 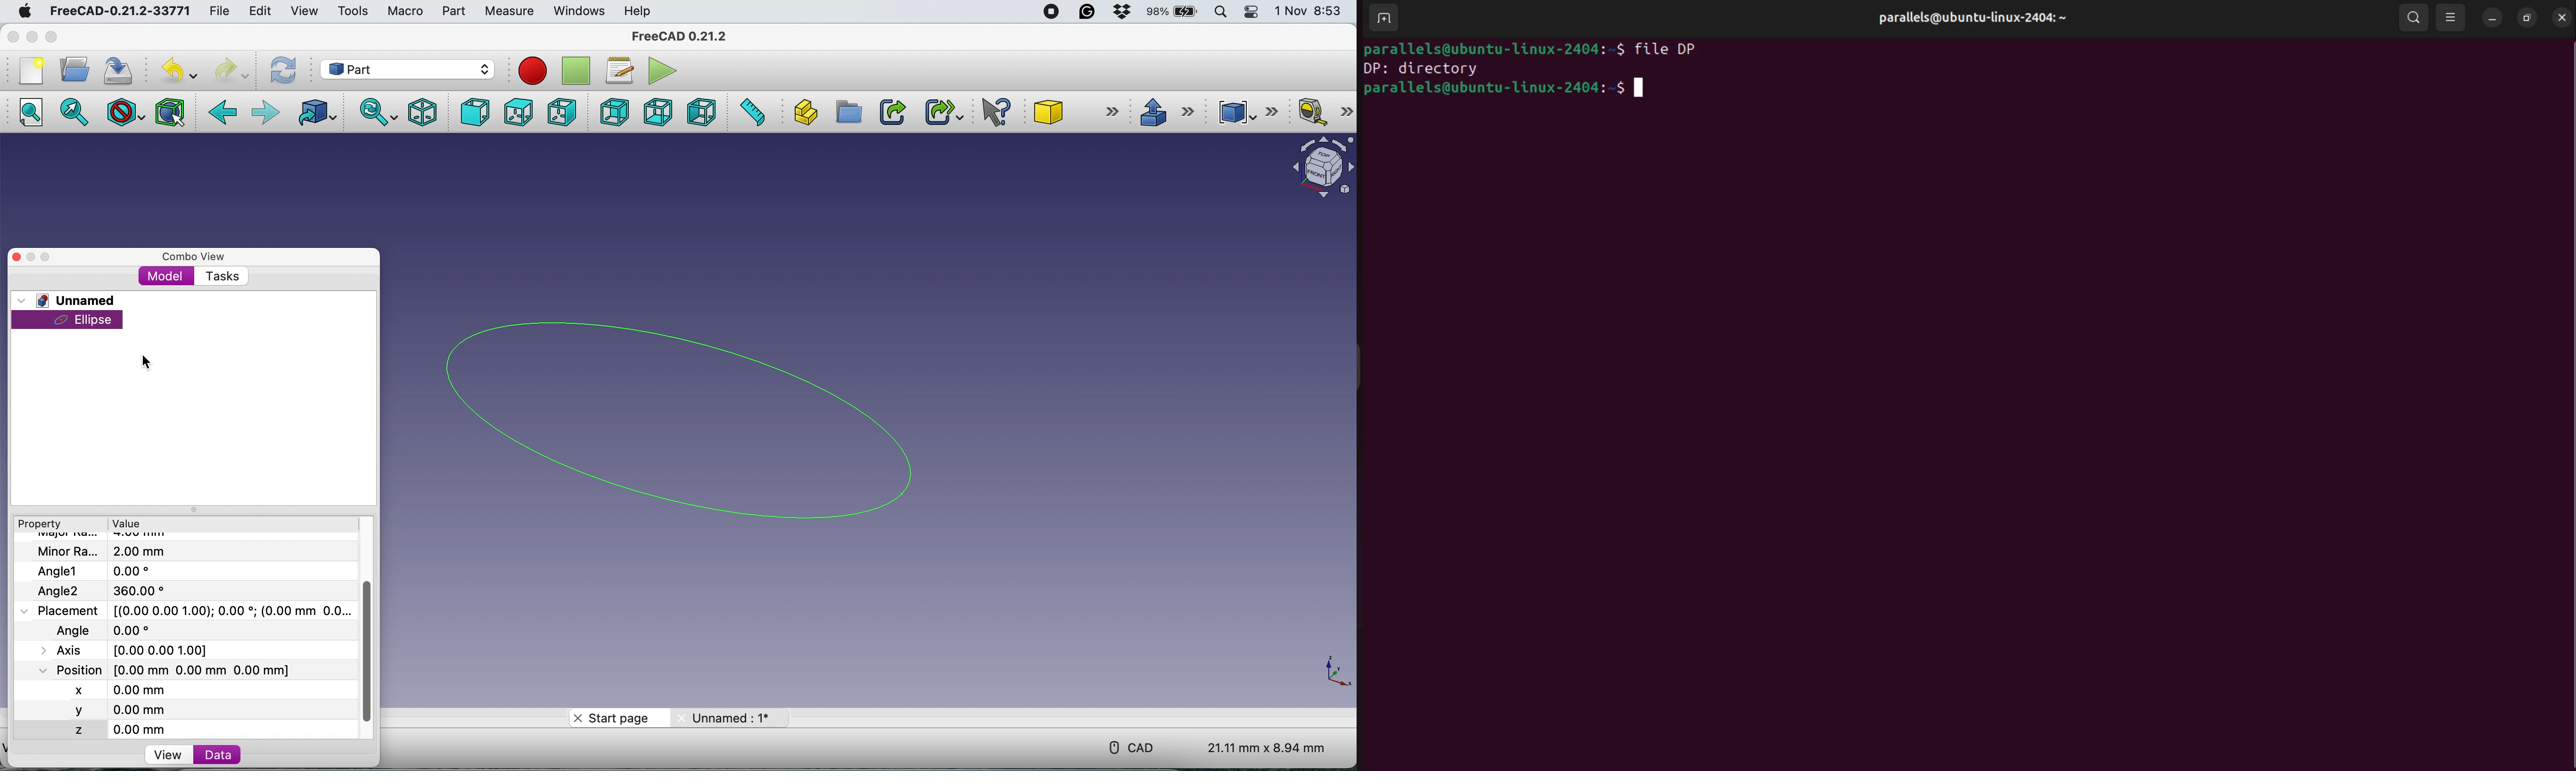 I want to click on measure distance, so click(x=747, y=113).